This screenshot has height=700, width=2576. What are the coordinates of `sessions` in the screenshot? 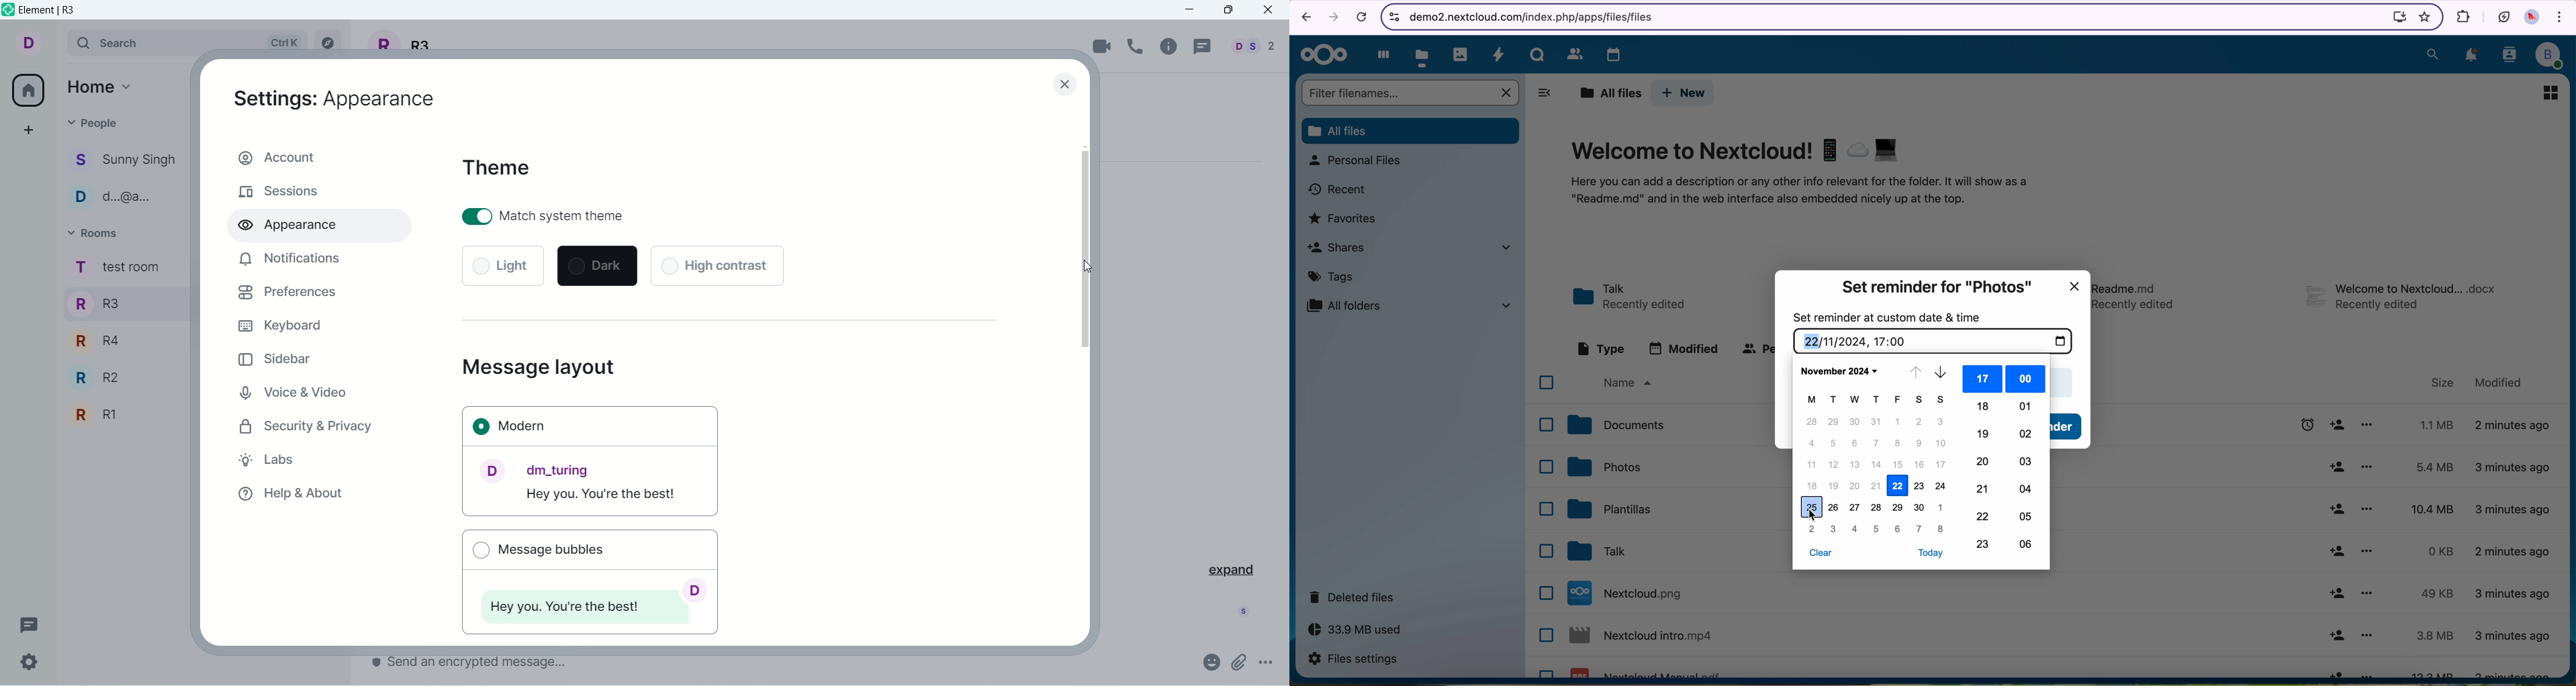 It's located at (279, 193).